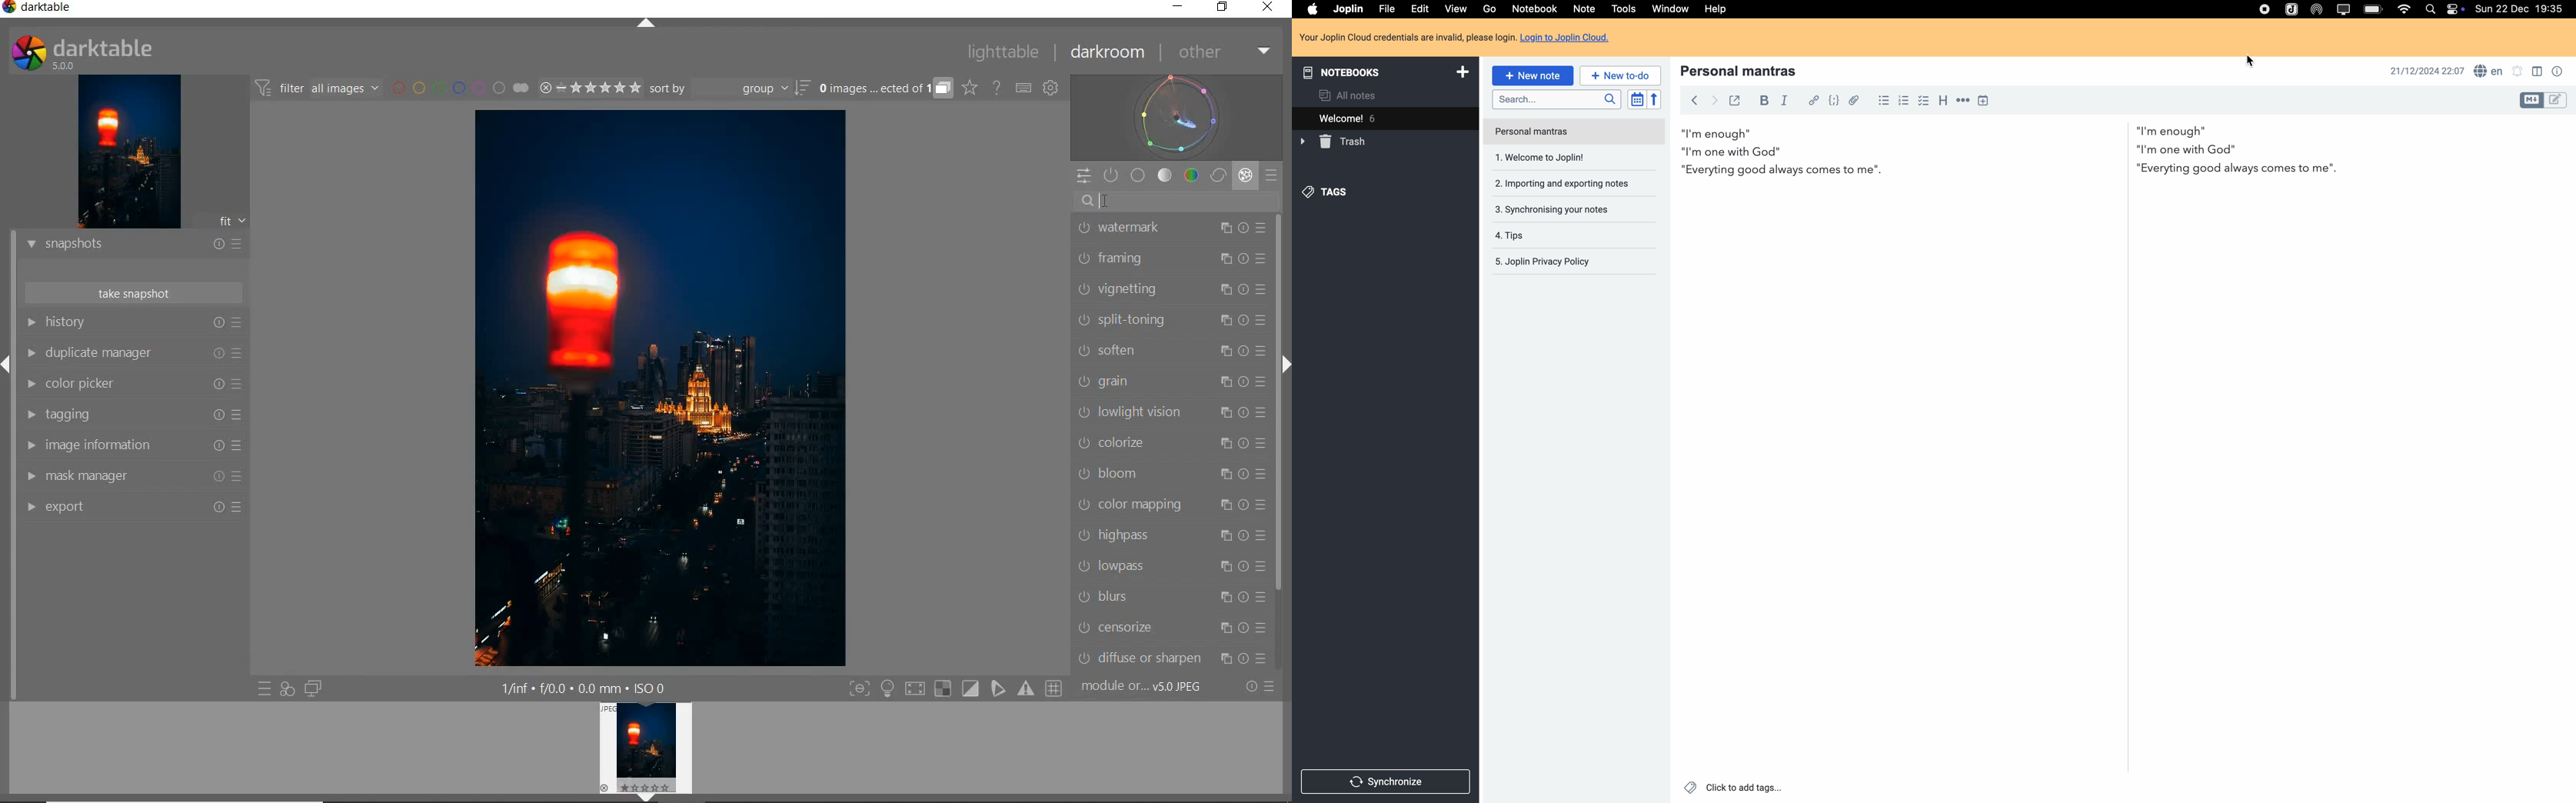 The width and height of the screenshot is (2576, 812). Describe the element at coordinates (1555, 99) in the screenshot. I see `search bar` at that location.